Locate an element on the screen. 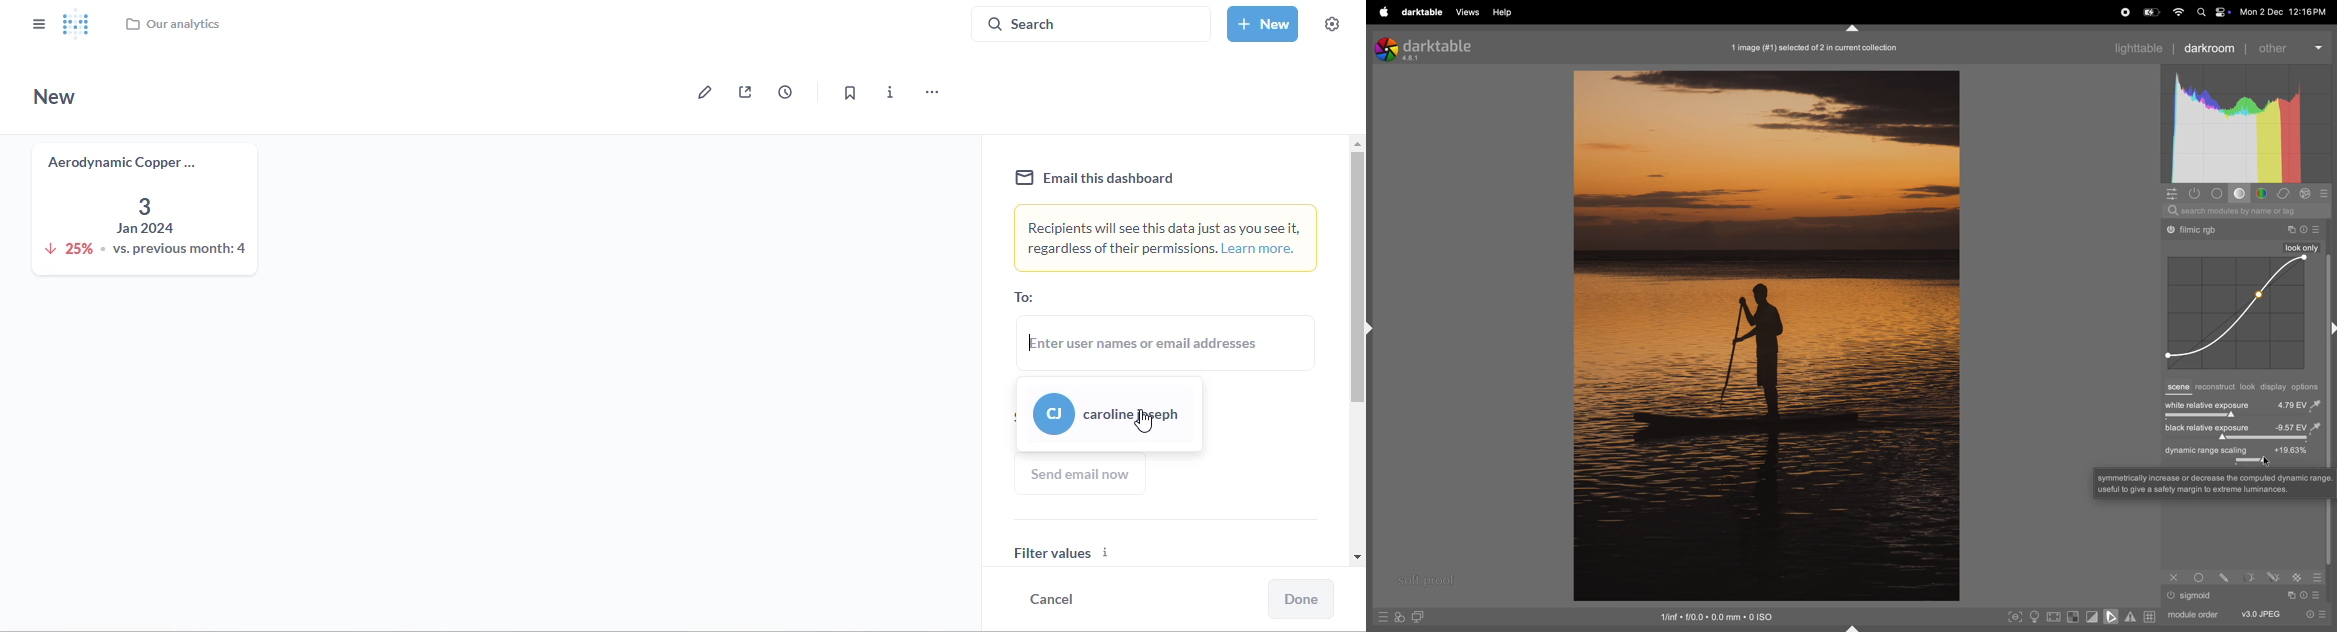  quick access panel is located at coordinates (2171, 193).